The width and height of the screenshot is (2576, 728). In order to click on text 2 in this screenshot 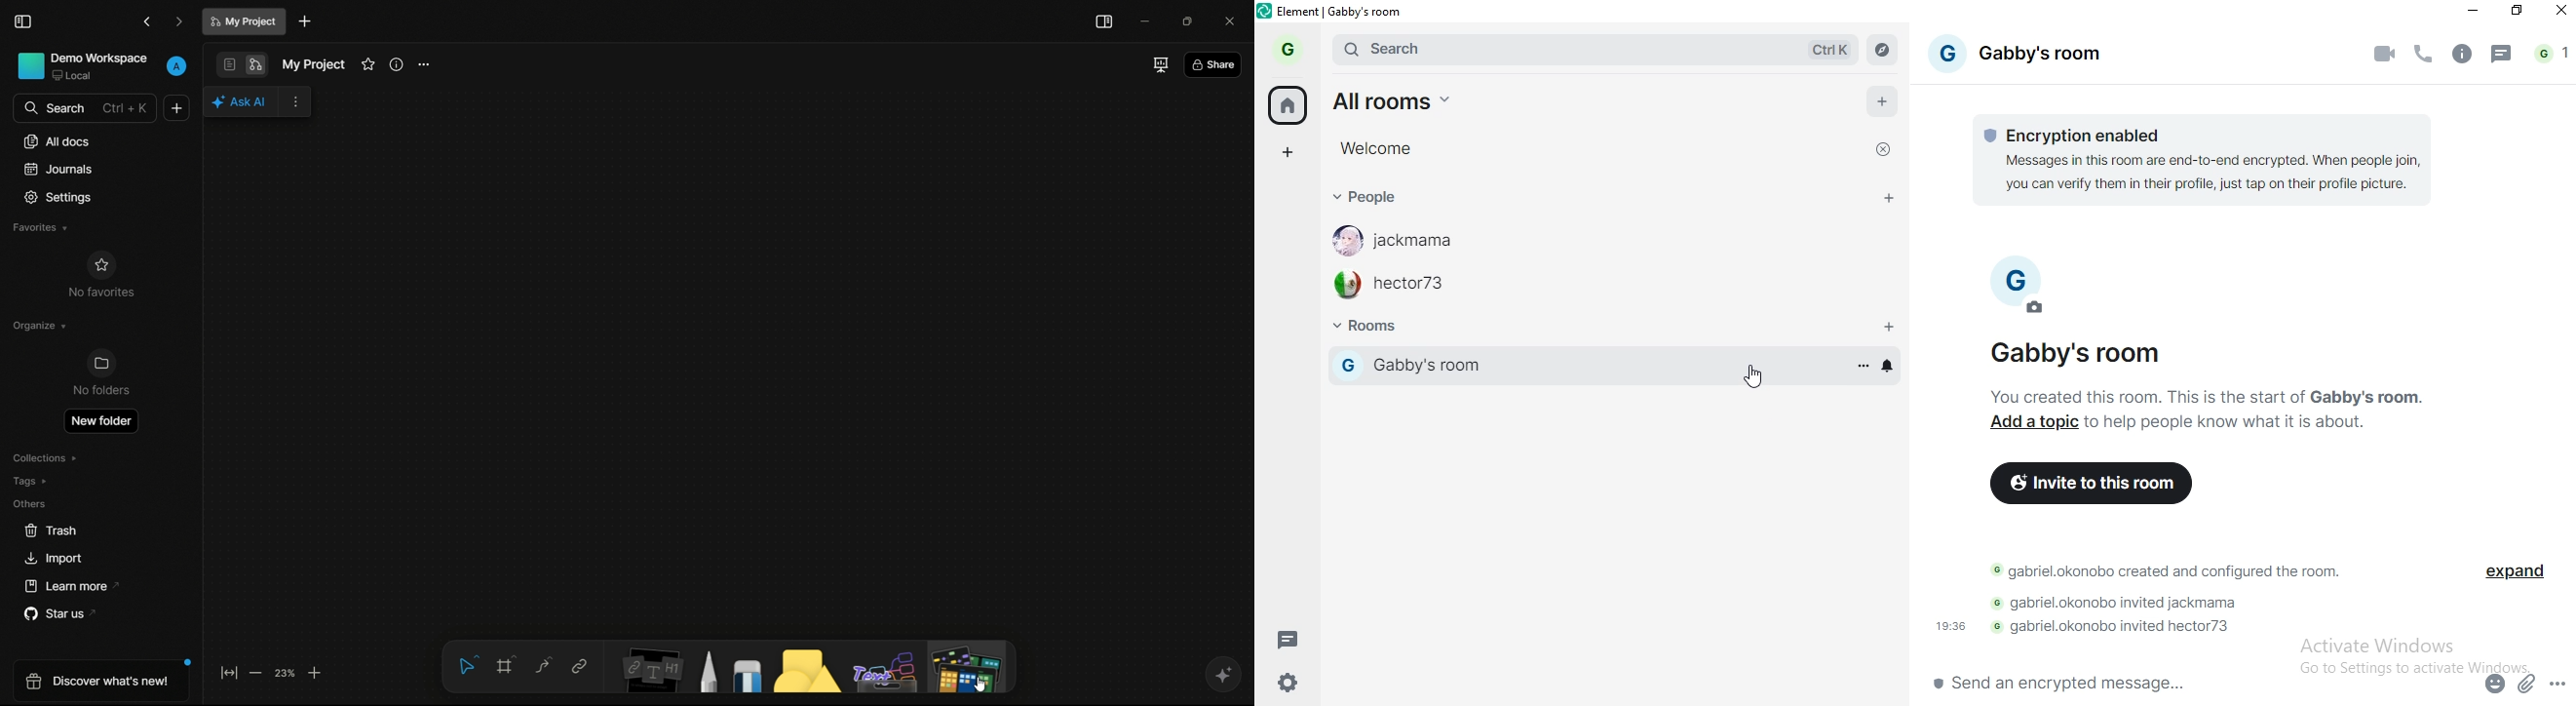, I will do `click(2209, 394)`.